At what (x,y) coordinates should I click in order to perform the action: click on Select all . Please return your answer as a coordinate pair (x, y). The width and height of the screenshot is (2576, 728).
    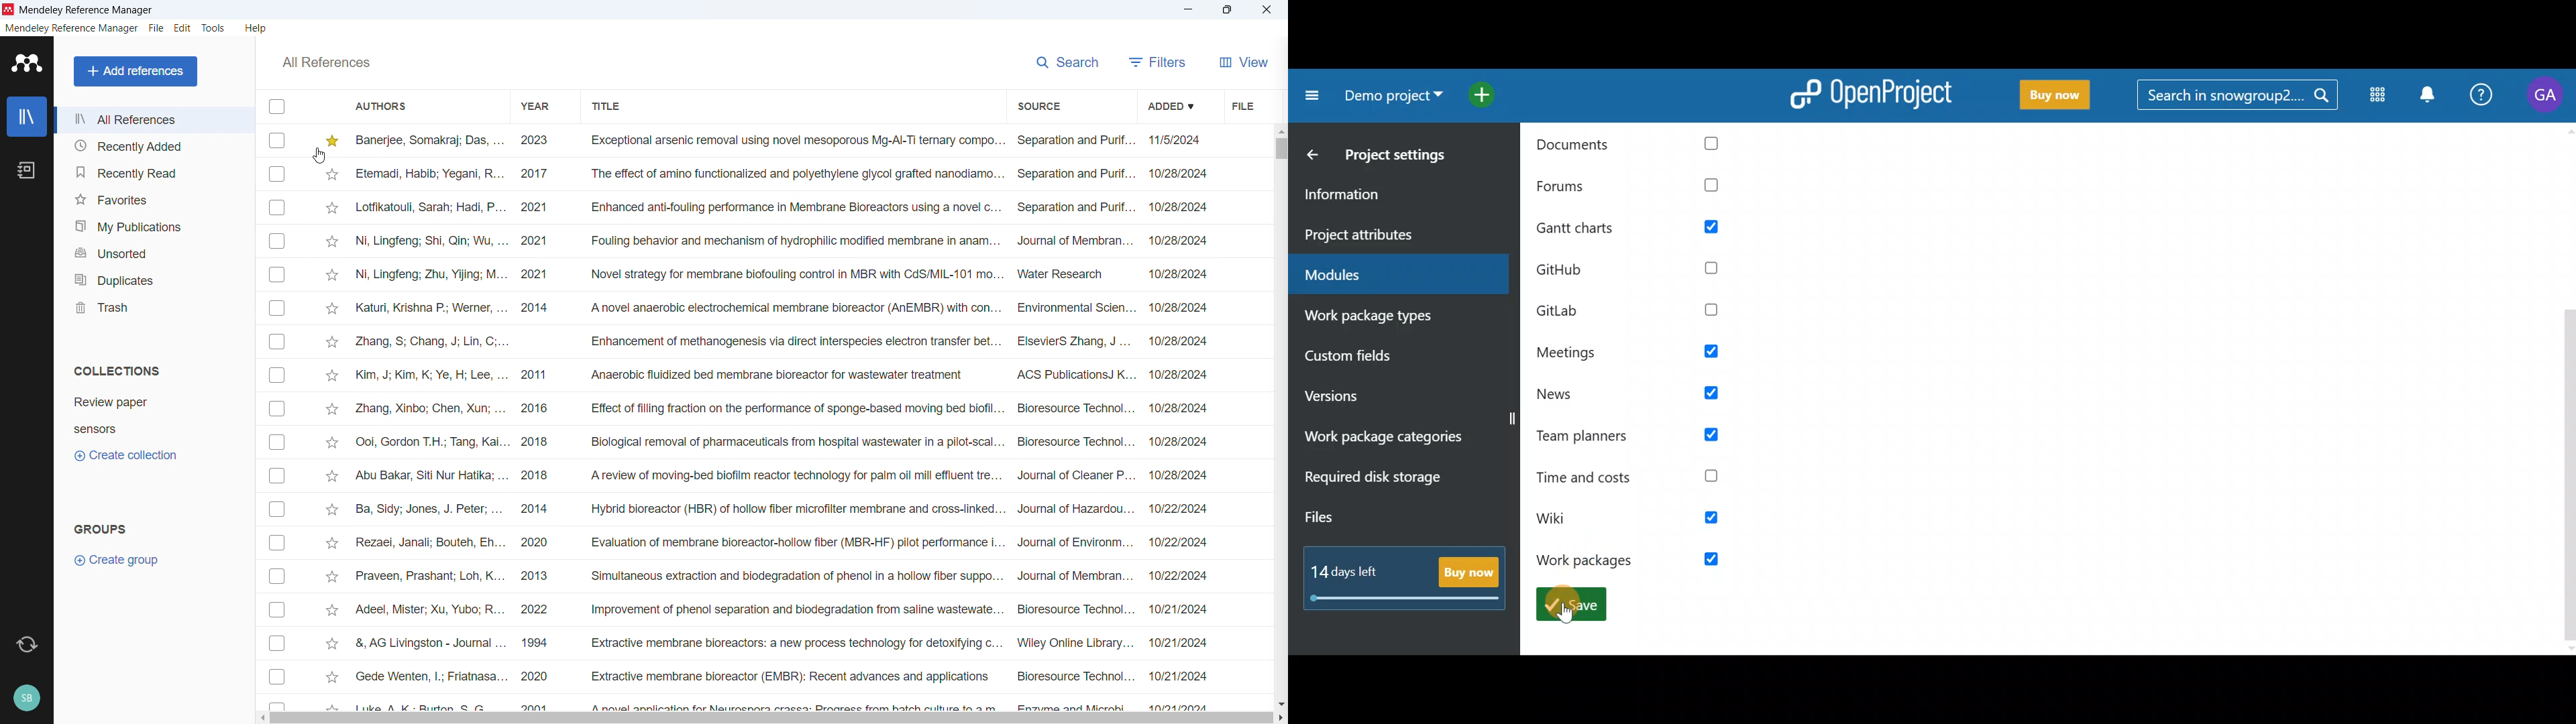
    Looking at the image, I should click on (276, 107).